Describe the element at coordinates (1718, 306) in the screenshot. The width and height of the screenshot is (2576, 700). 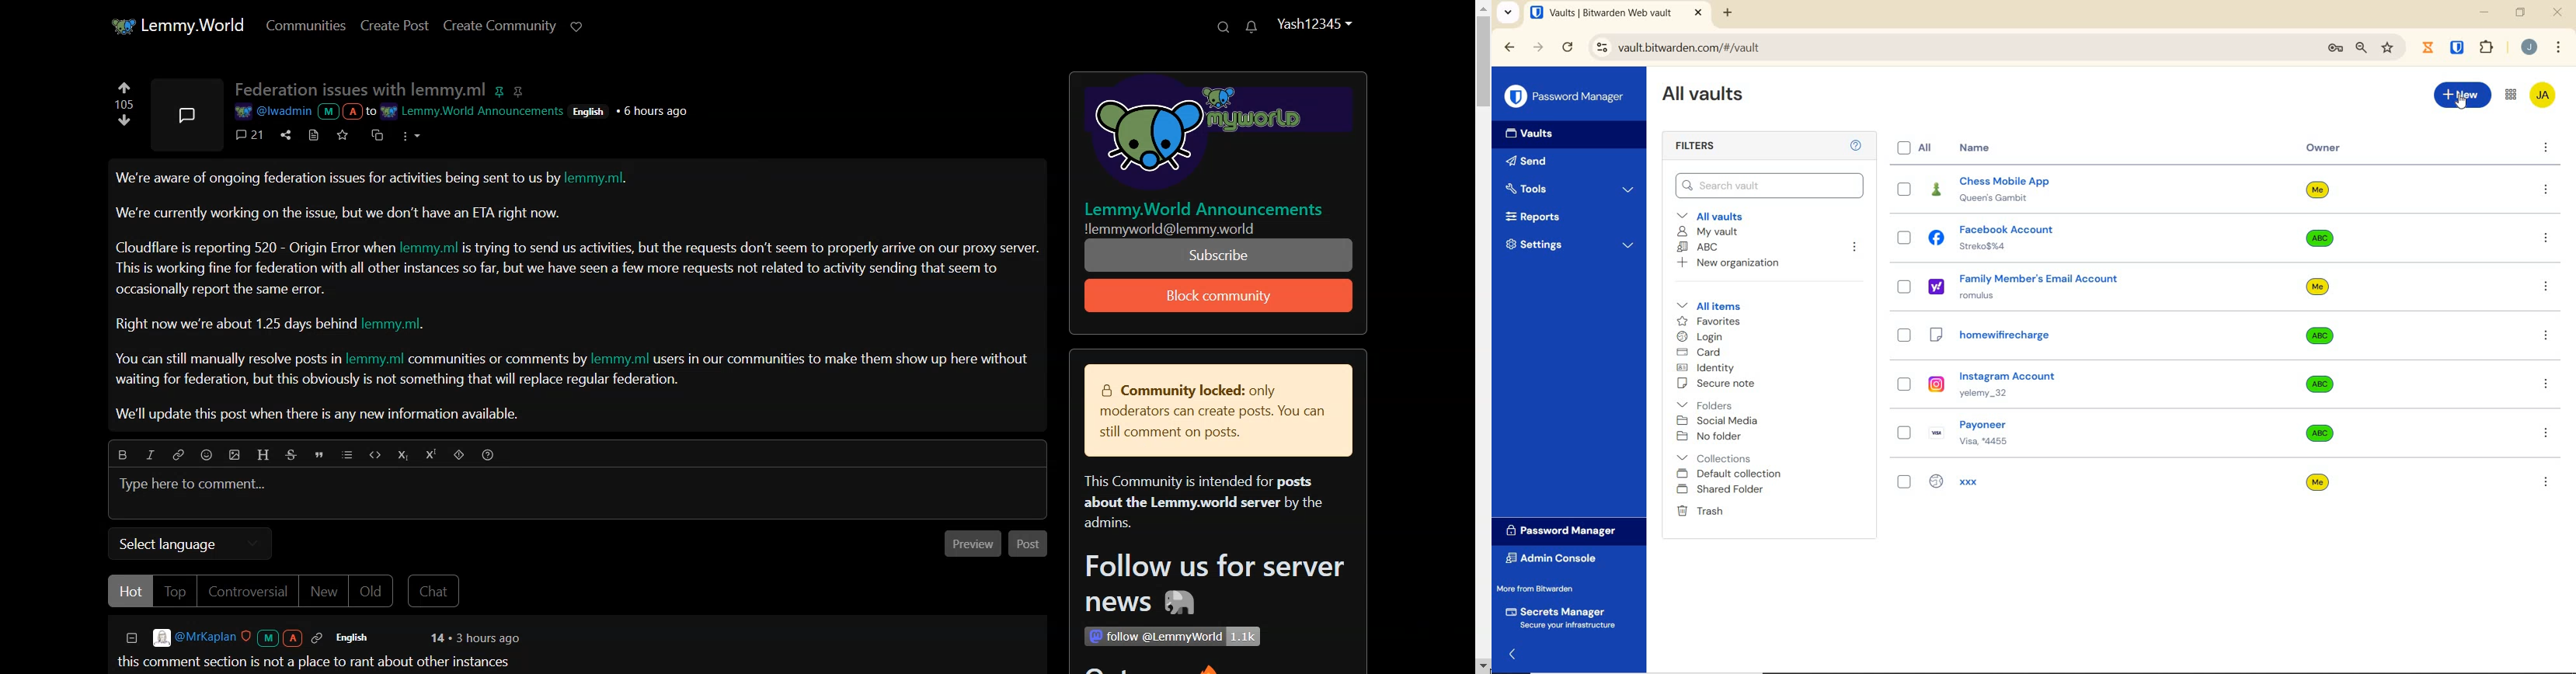
I see `All items` at that location.